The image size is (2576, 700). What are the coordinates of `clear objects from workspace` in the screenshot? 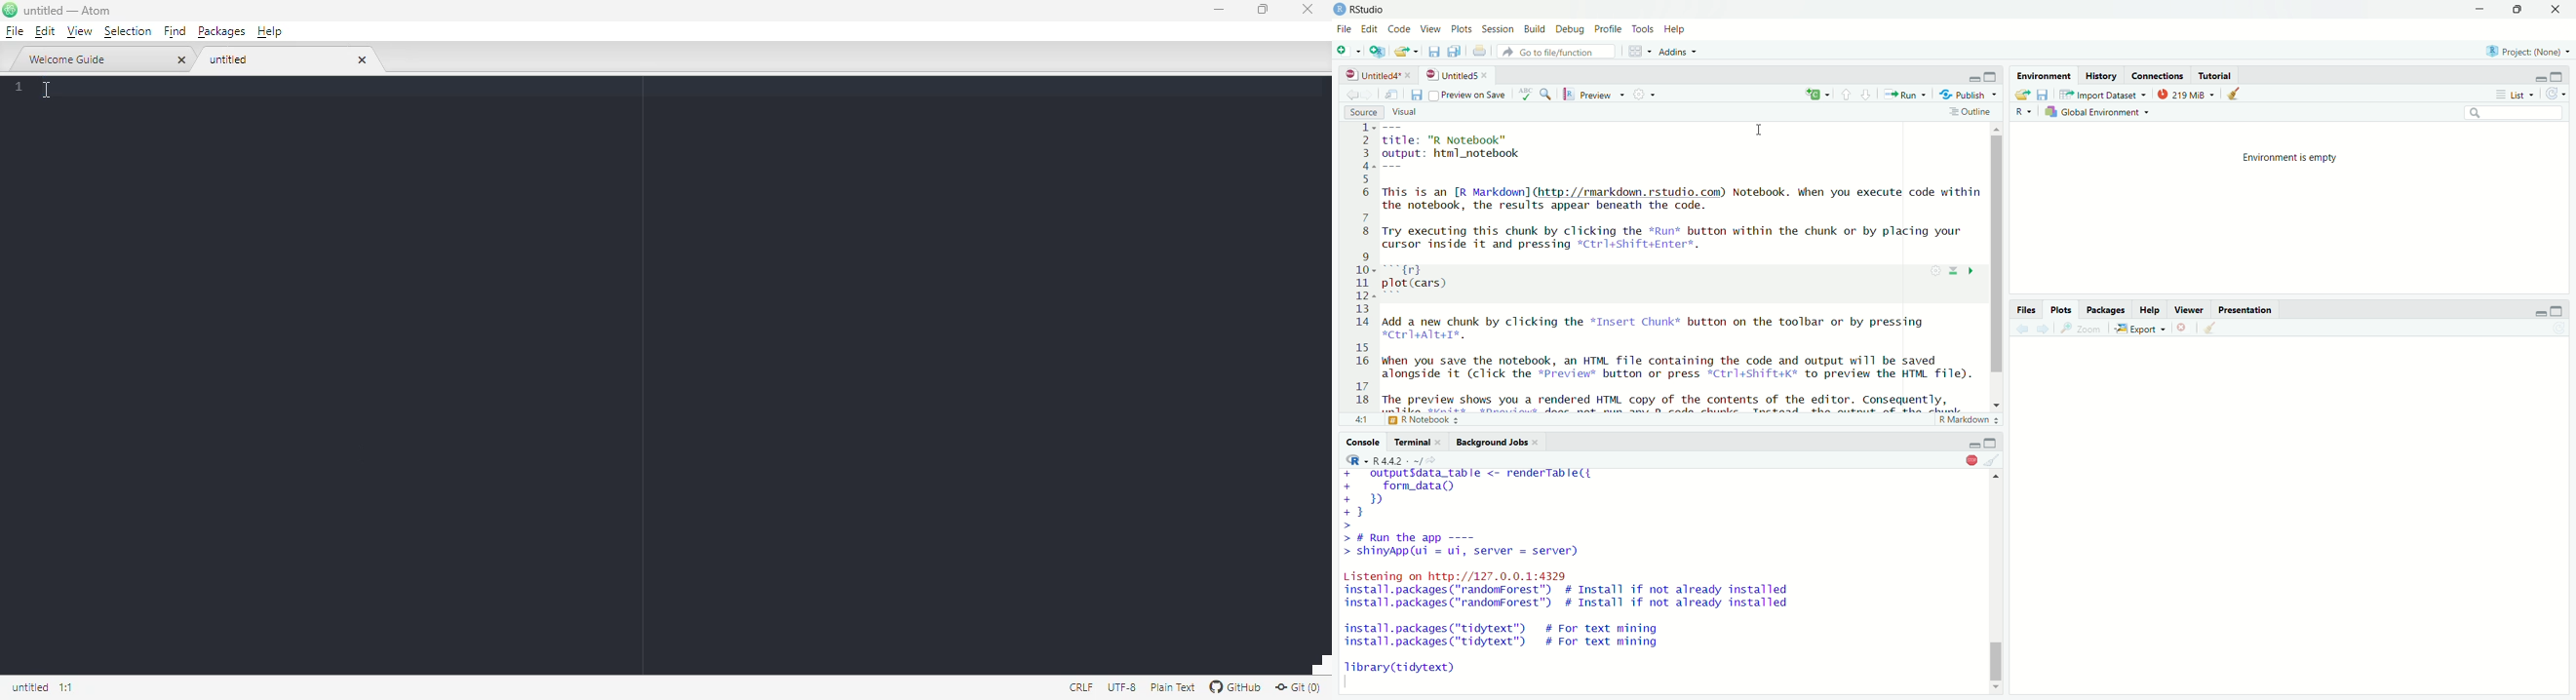 It's located at (2235, 95).